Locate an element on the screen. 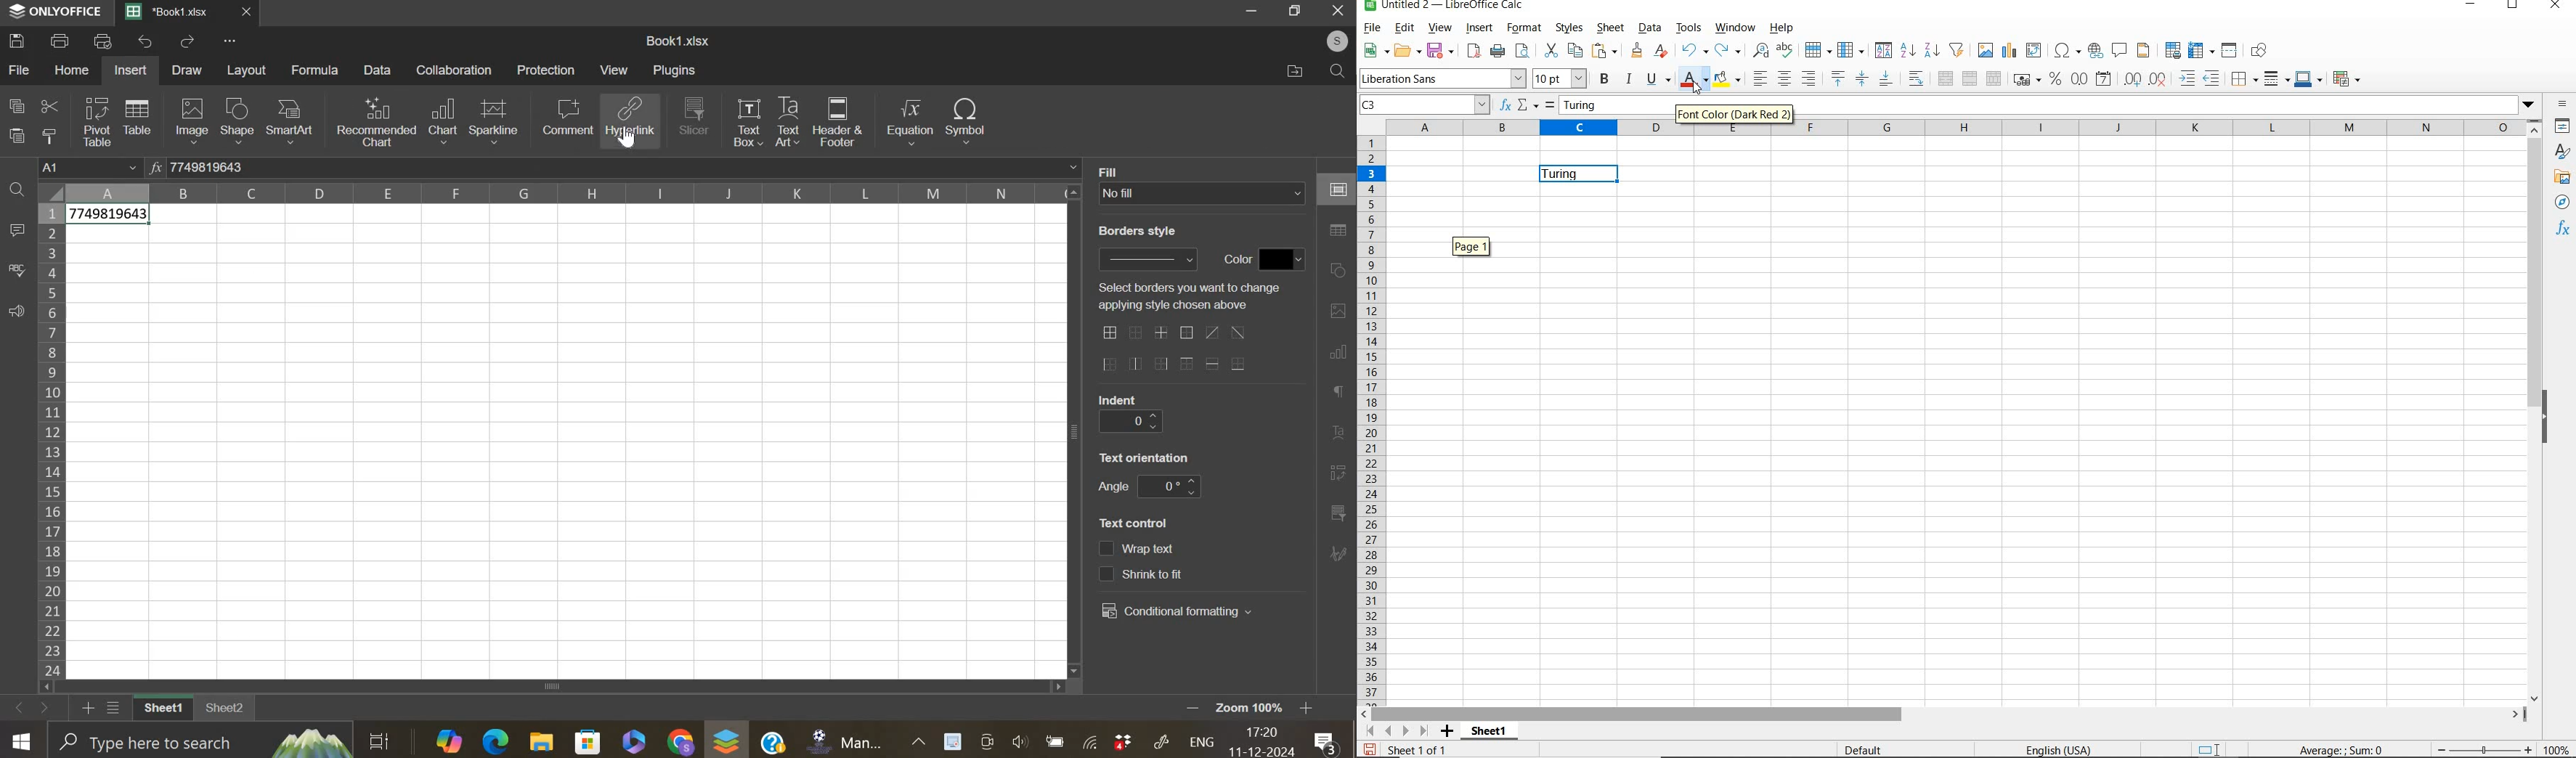 This screenshot has height=784, width=2576. text control is located at coordinates (1142, 561).